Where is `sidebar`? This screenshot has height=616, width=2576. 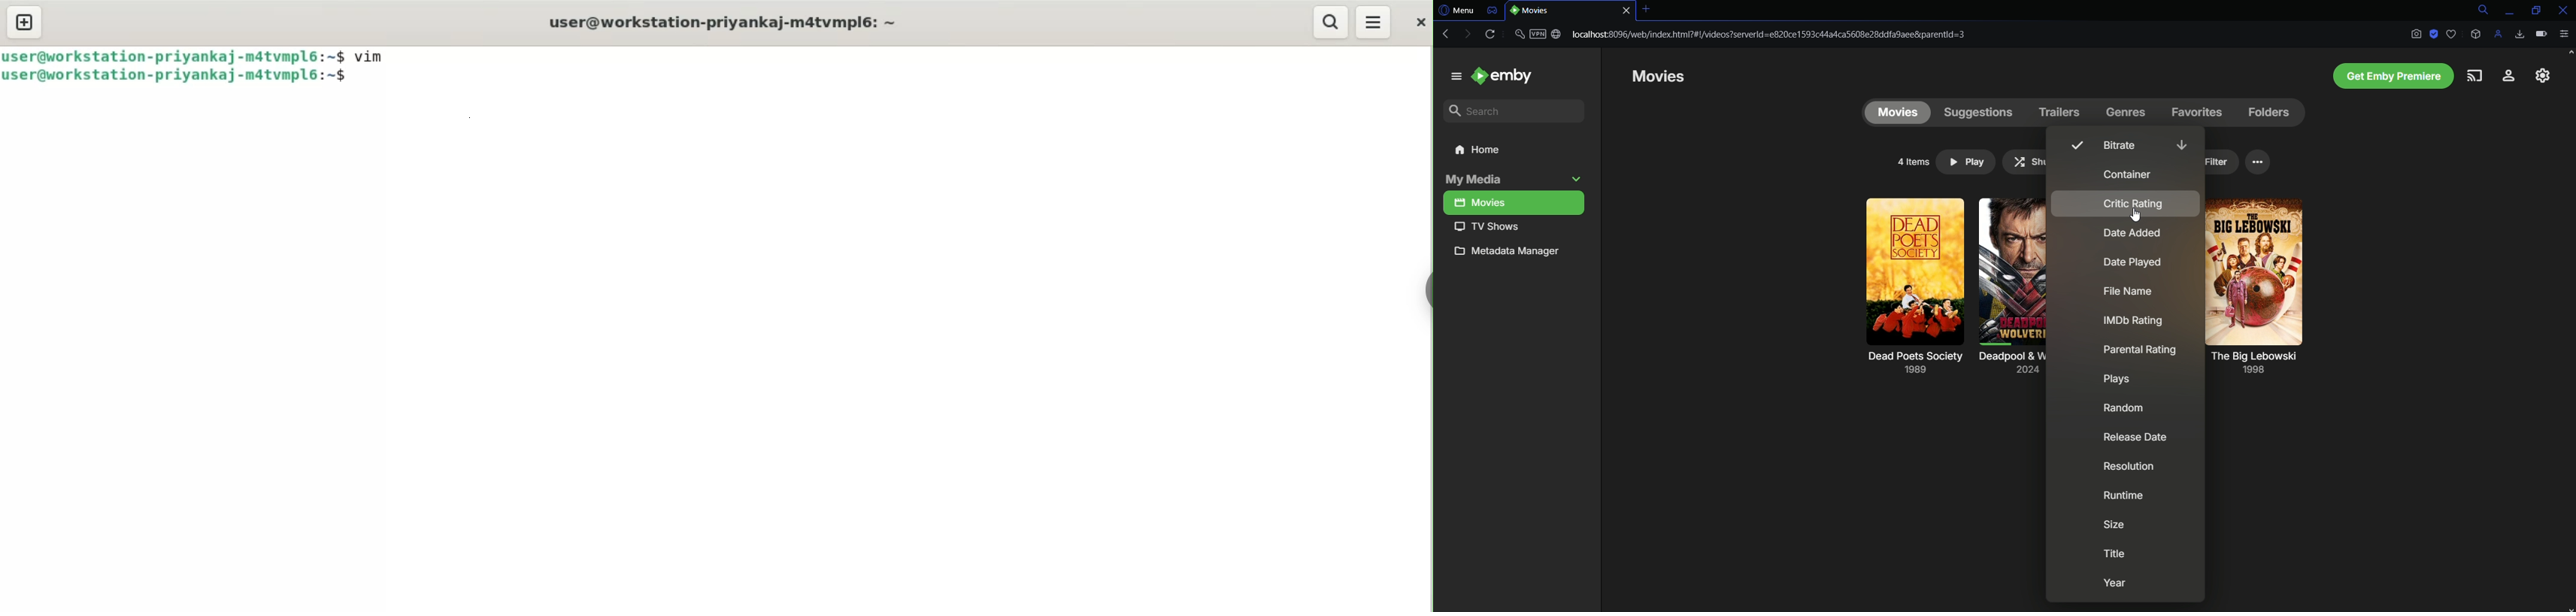
sidebar is located at coordinates (1426, 289).